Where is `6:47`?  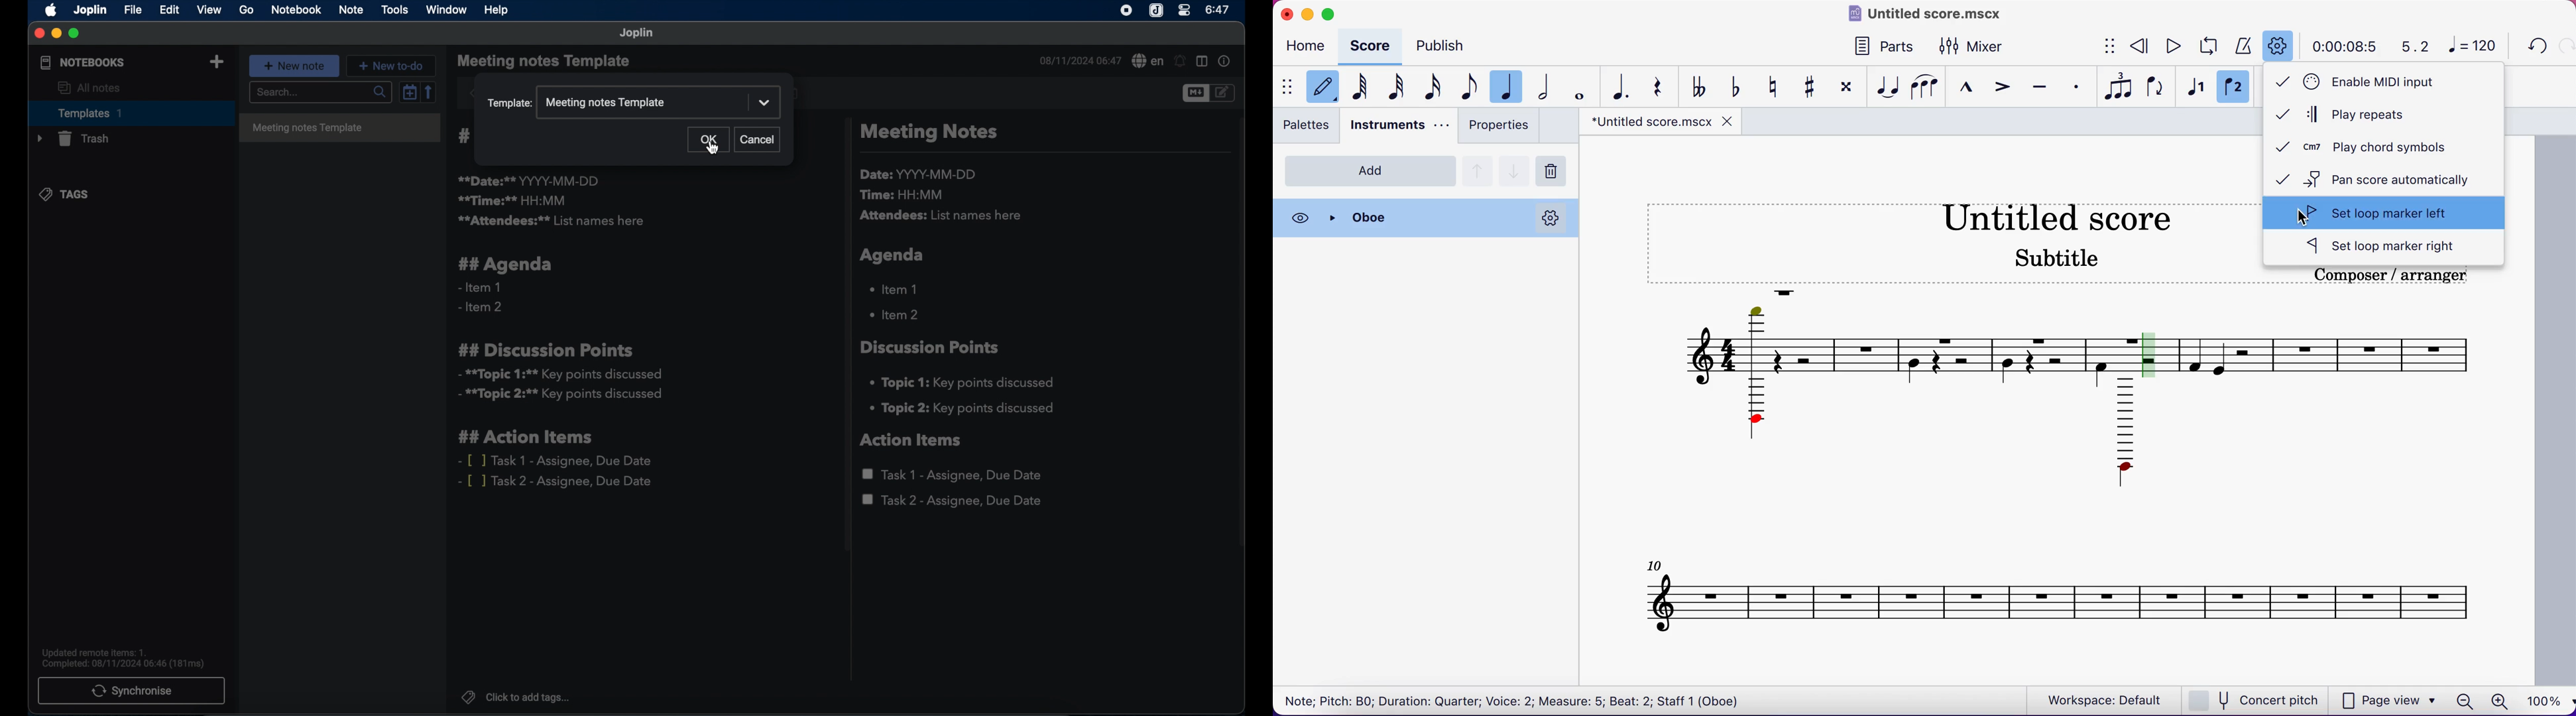 6:47 is located at coordinates (1217, 10).